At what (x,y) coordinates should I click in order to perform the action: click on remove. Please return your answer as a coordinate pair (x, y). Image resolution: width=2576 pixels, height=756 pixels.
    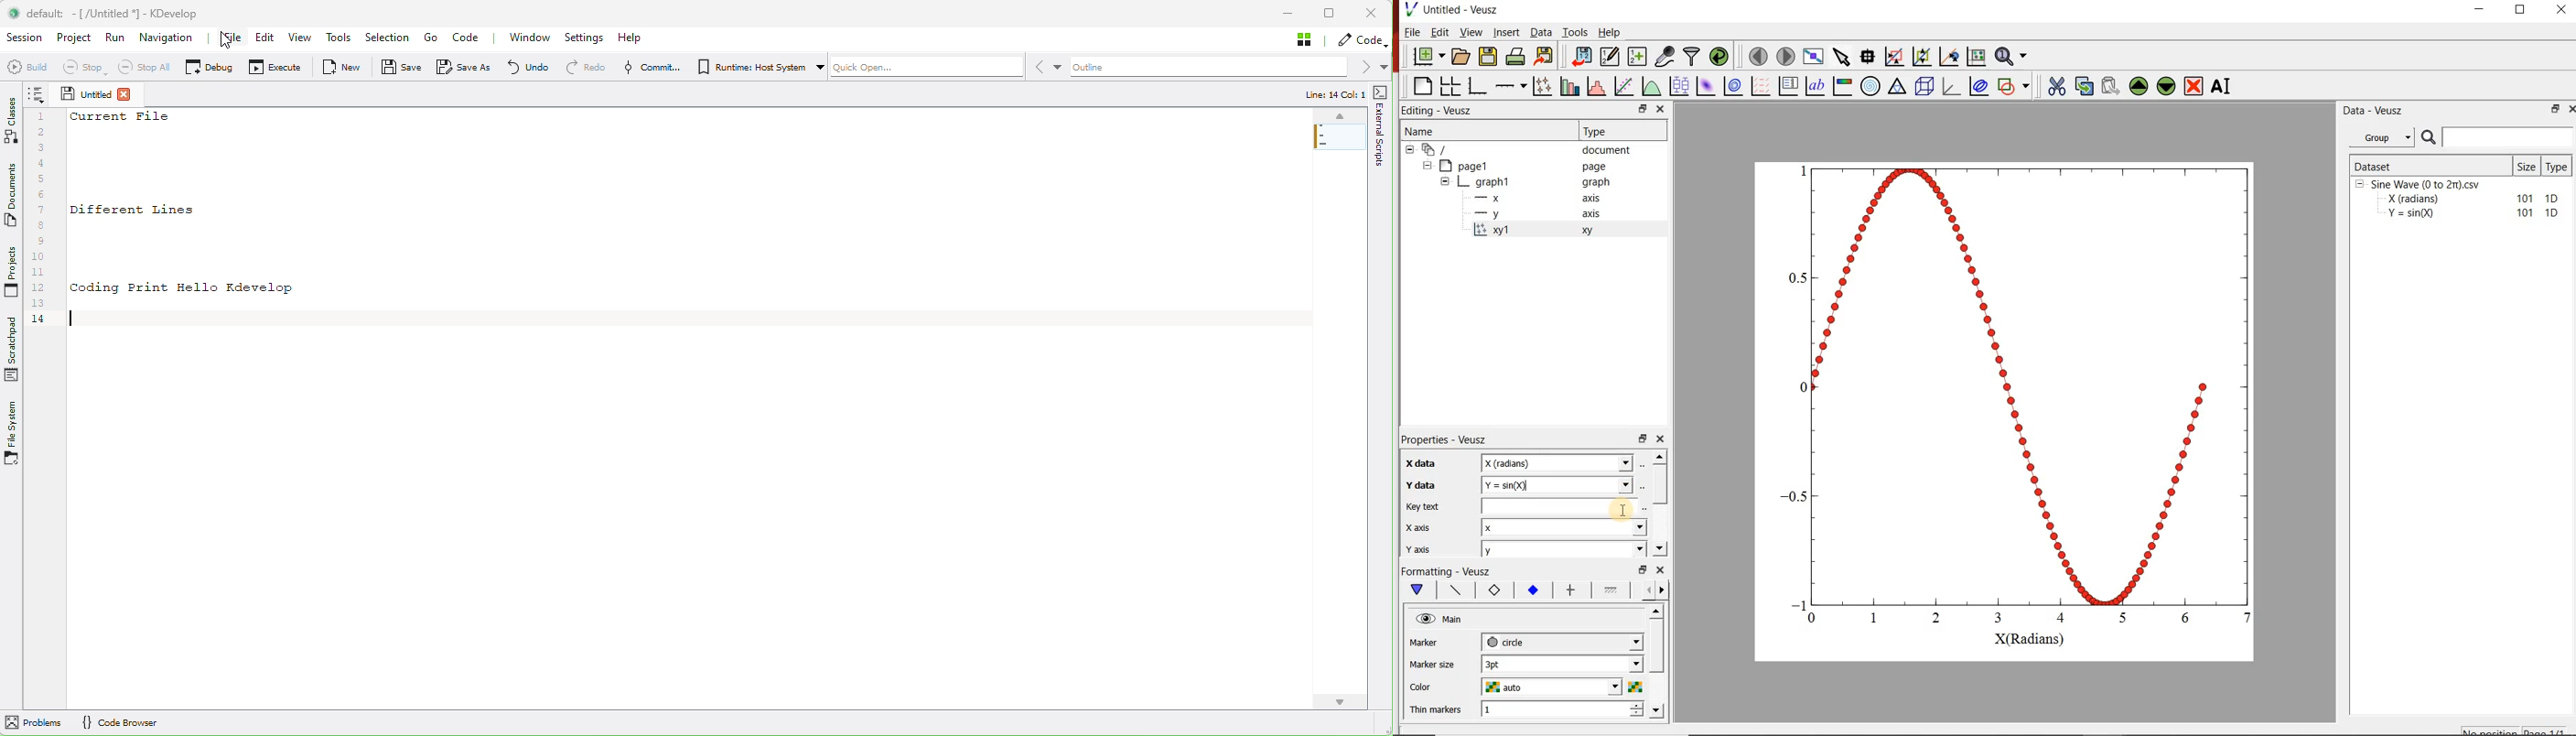
    Looking at the image, I should click on (2194, 86).